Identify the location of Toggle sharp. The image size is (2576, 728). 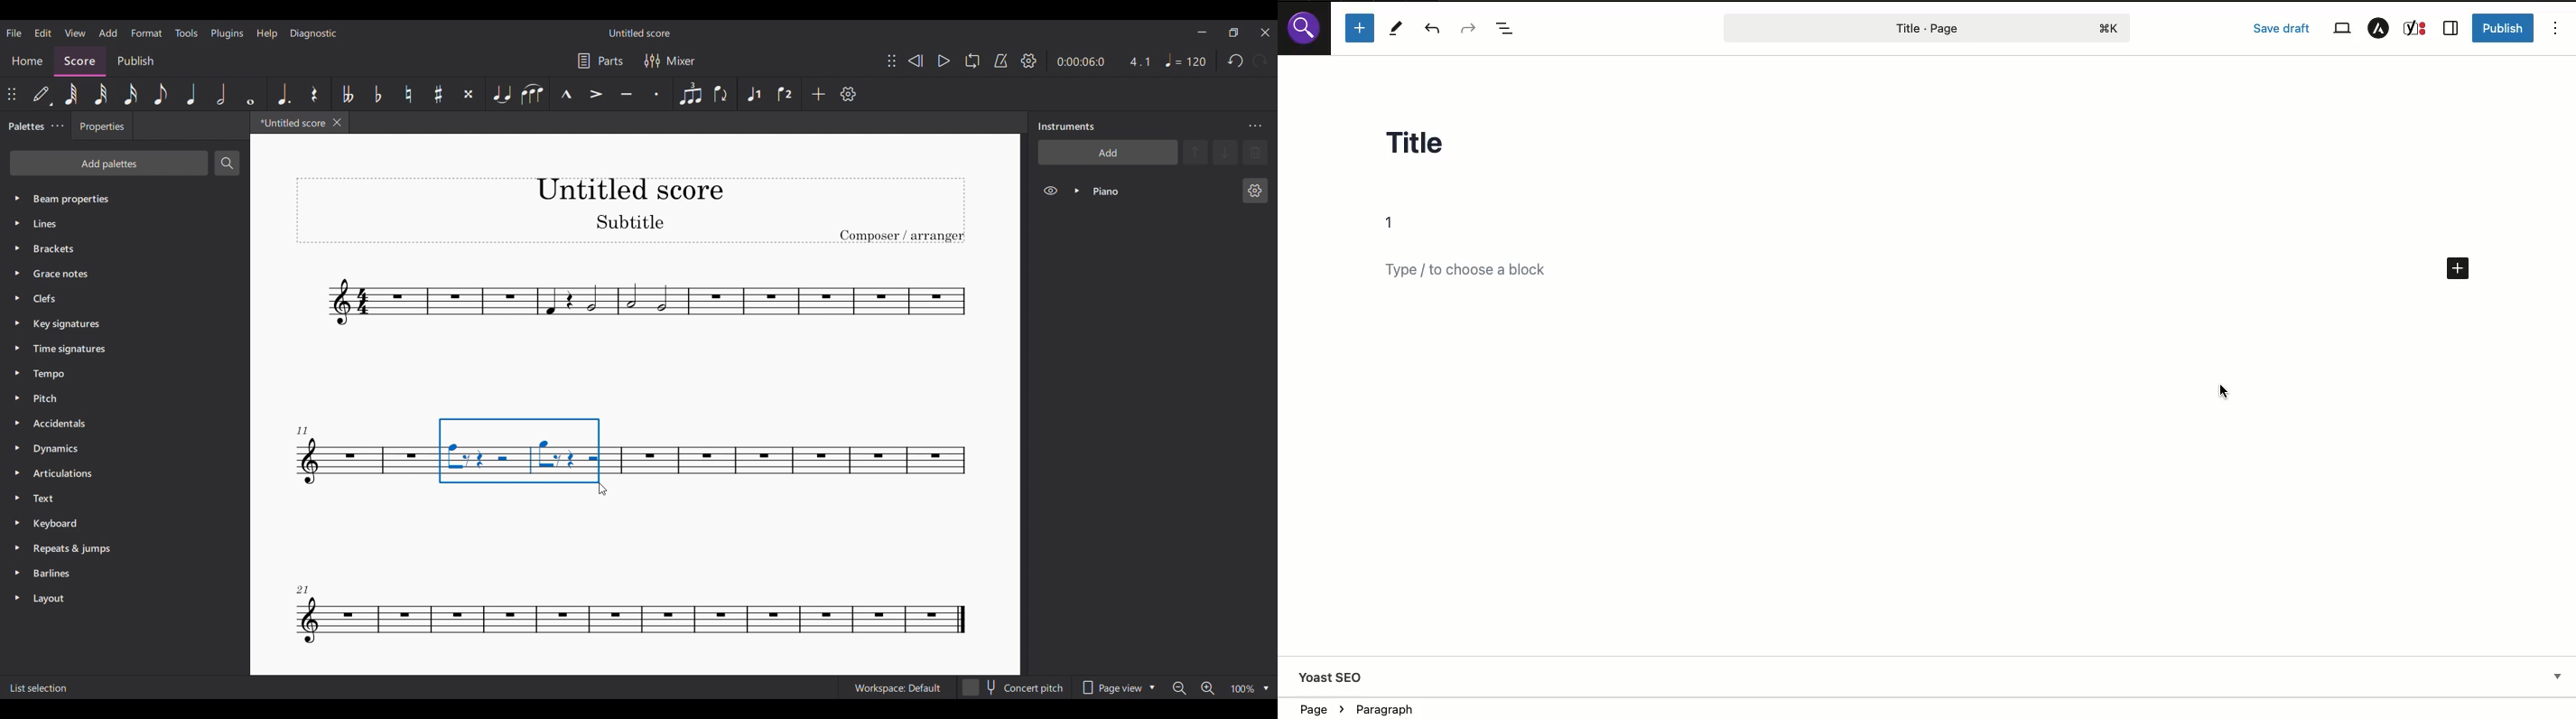
(439, 94).